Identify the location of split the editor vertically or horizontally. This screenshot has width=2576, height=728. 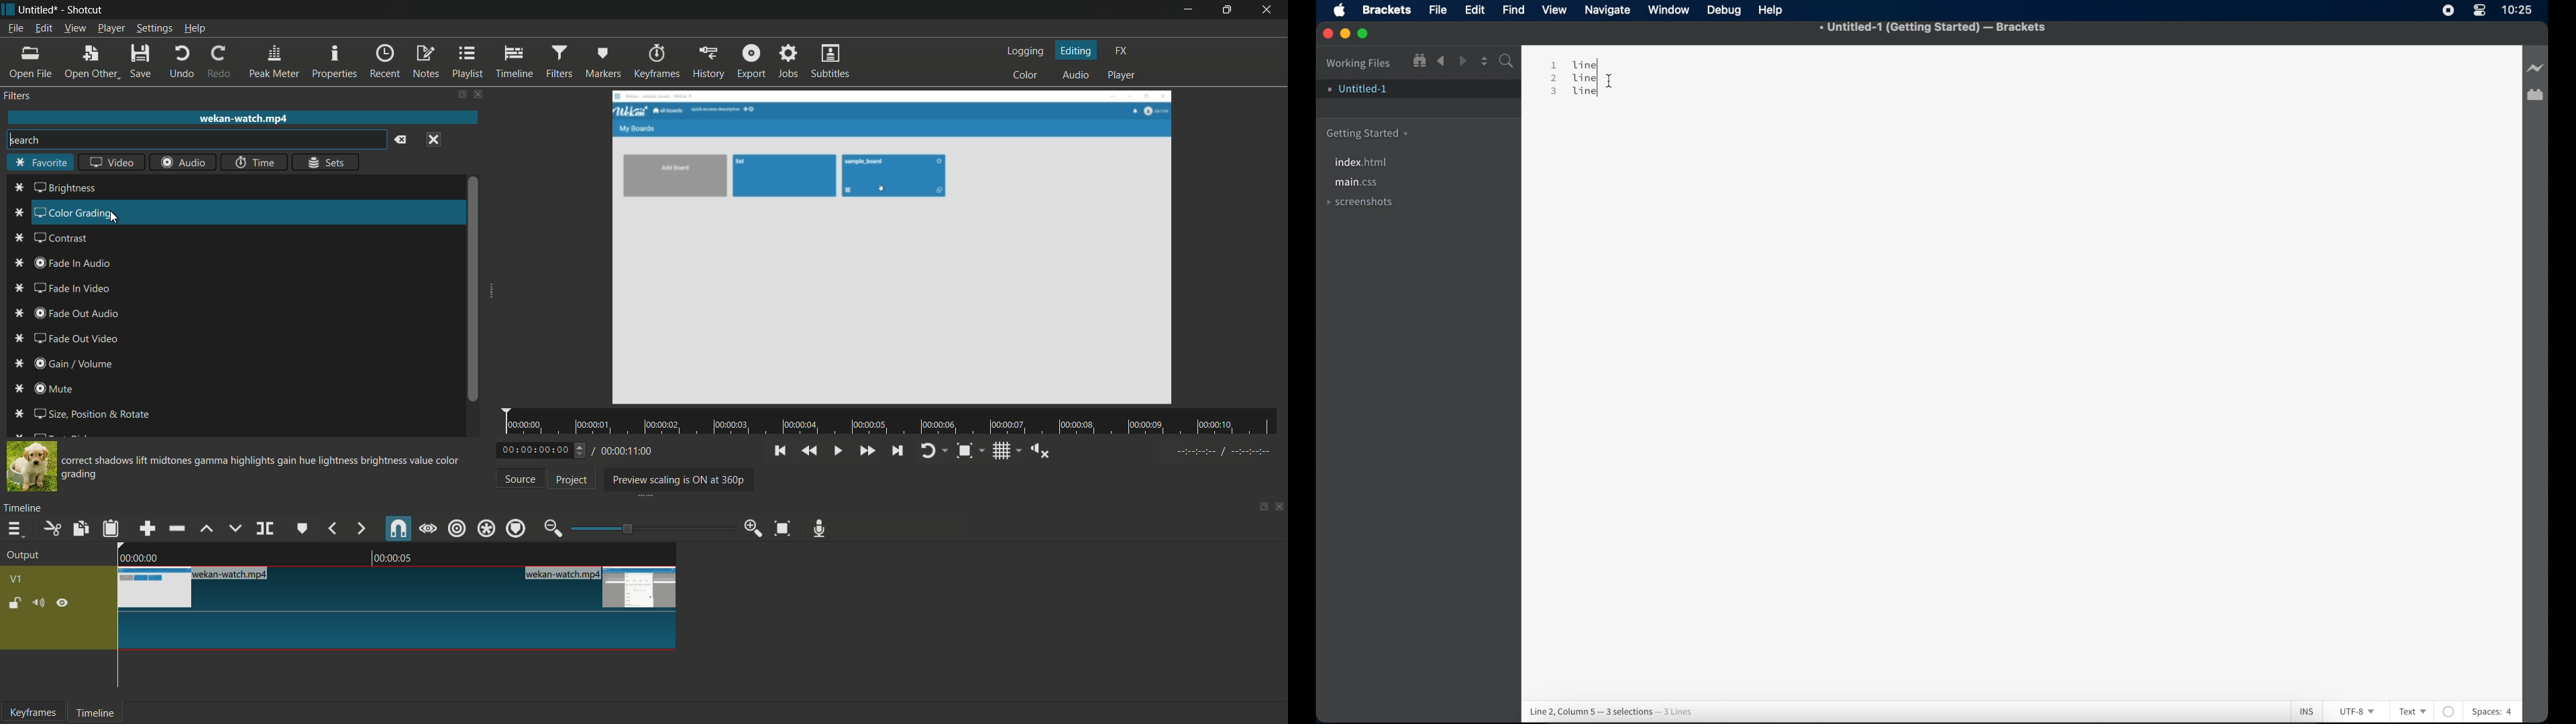
(1485, 62).